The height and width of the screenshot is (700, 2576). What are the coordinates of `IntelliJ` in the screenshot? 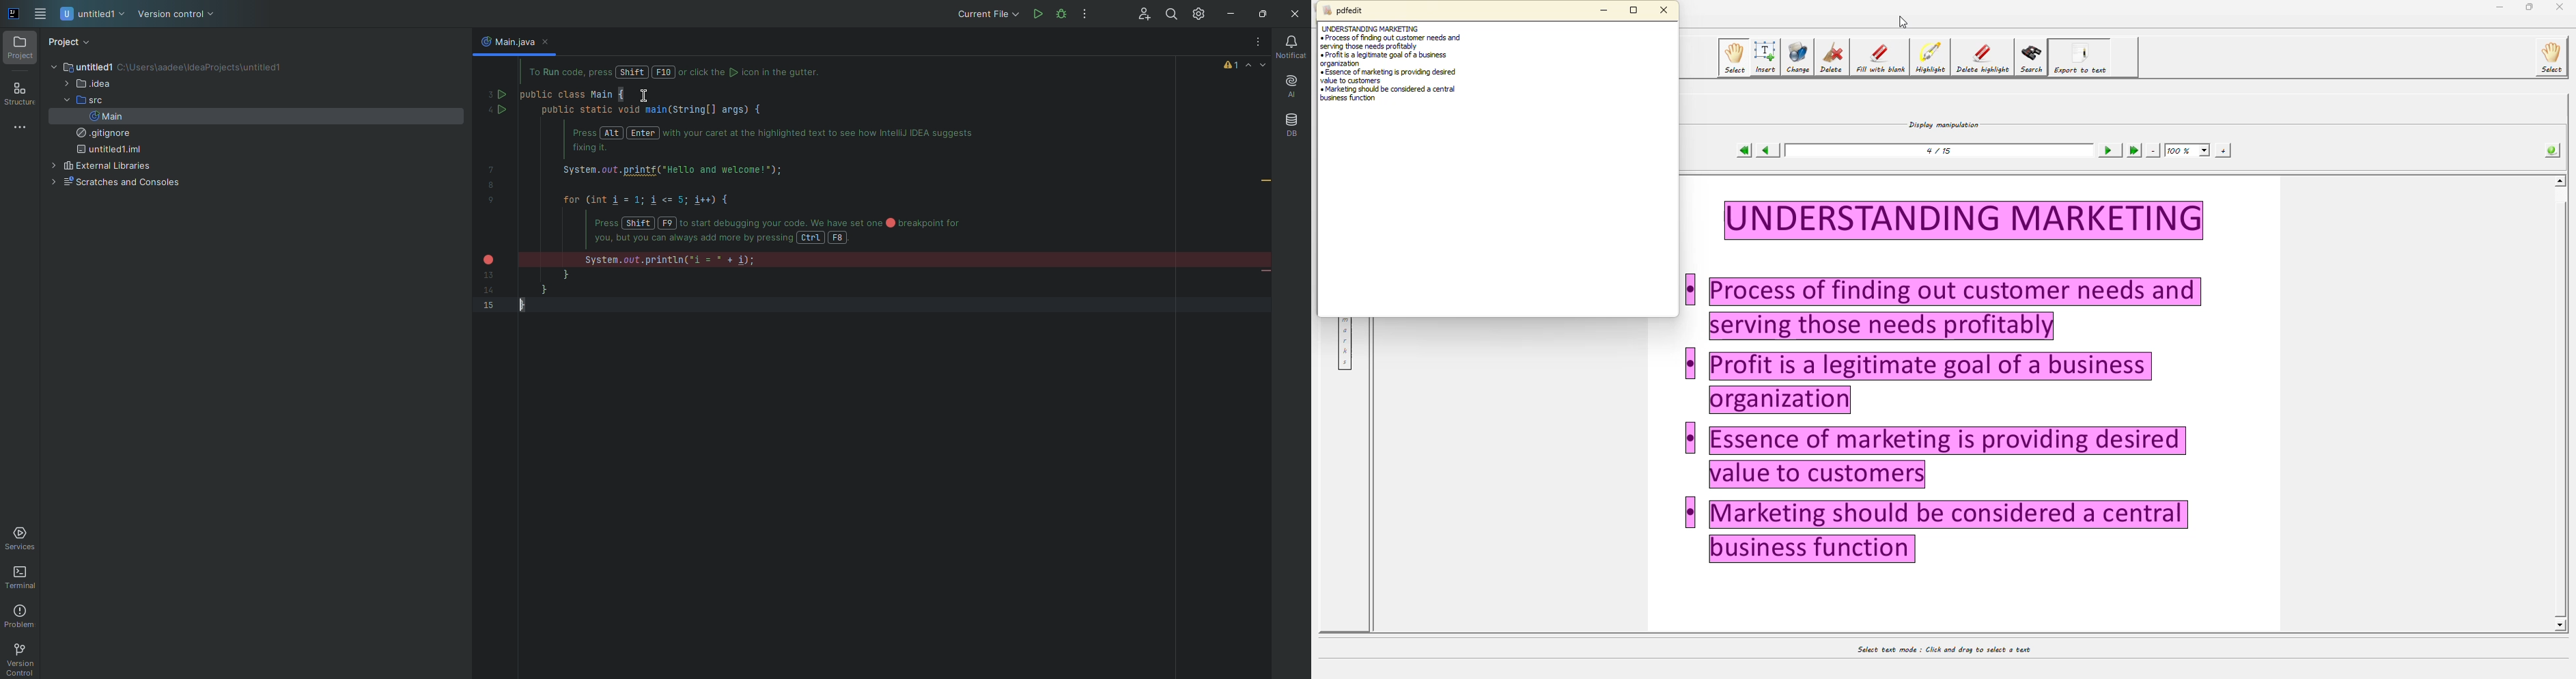 It's located at (14, 14).